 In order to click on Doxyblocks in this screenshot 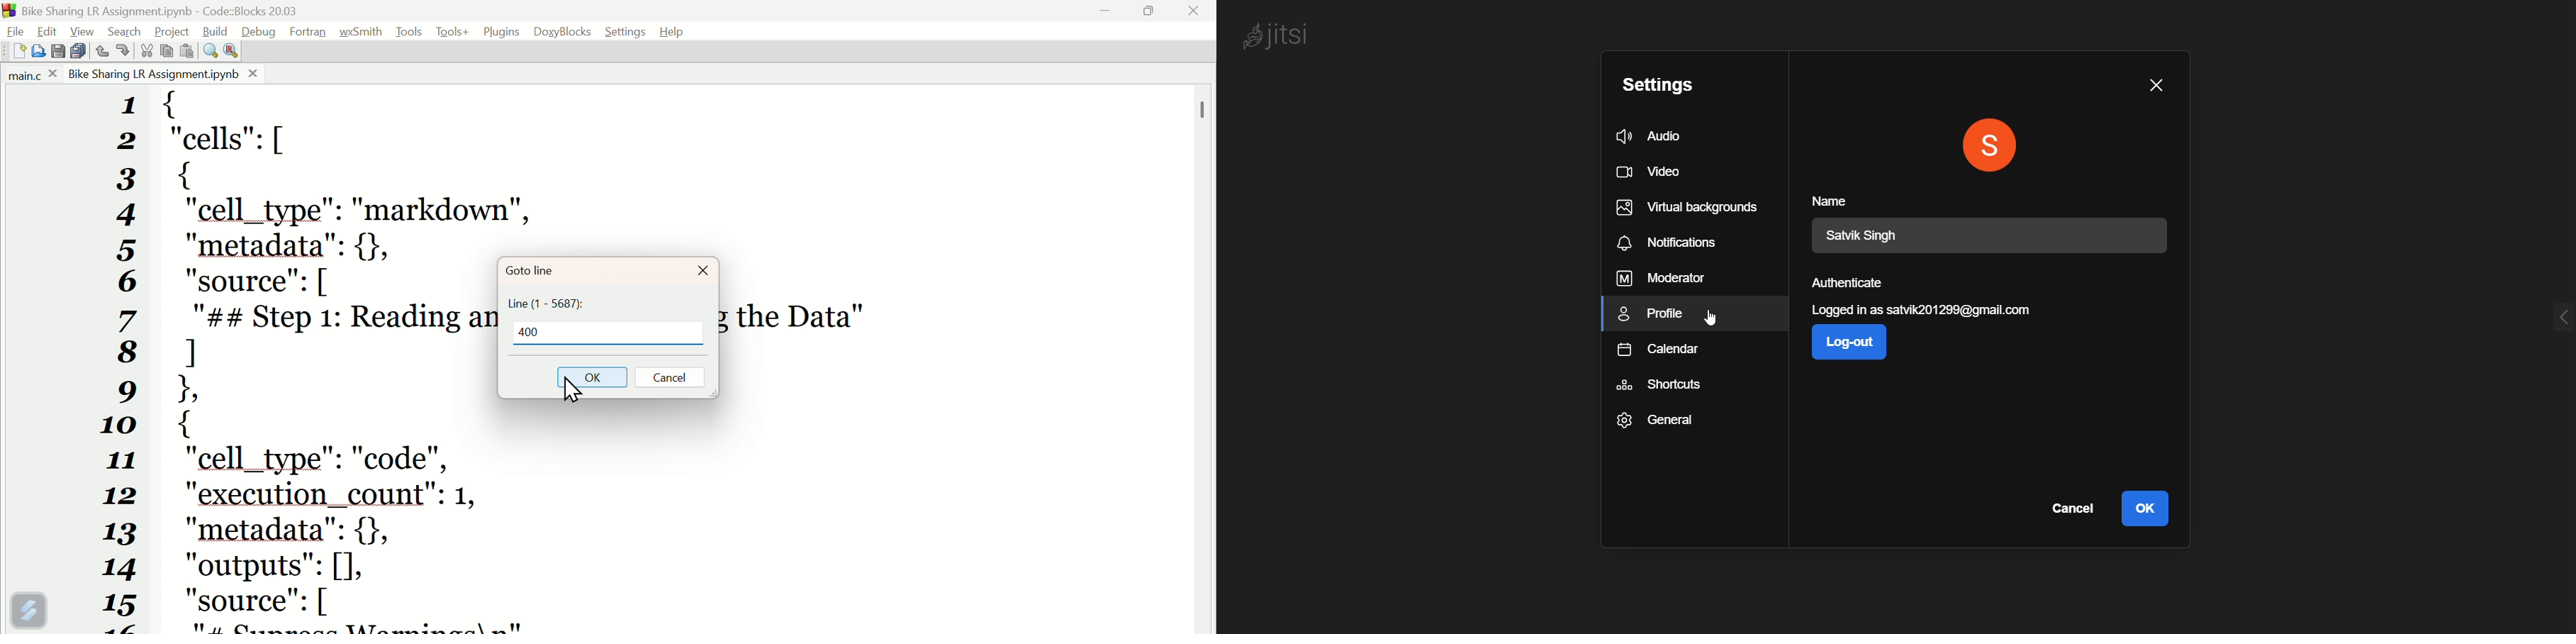, I will do `click(563, 29)`.